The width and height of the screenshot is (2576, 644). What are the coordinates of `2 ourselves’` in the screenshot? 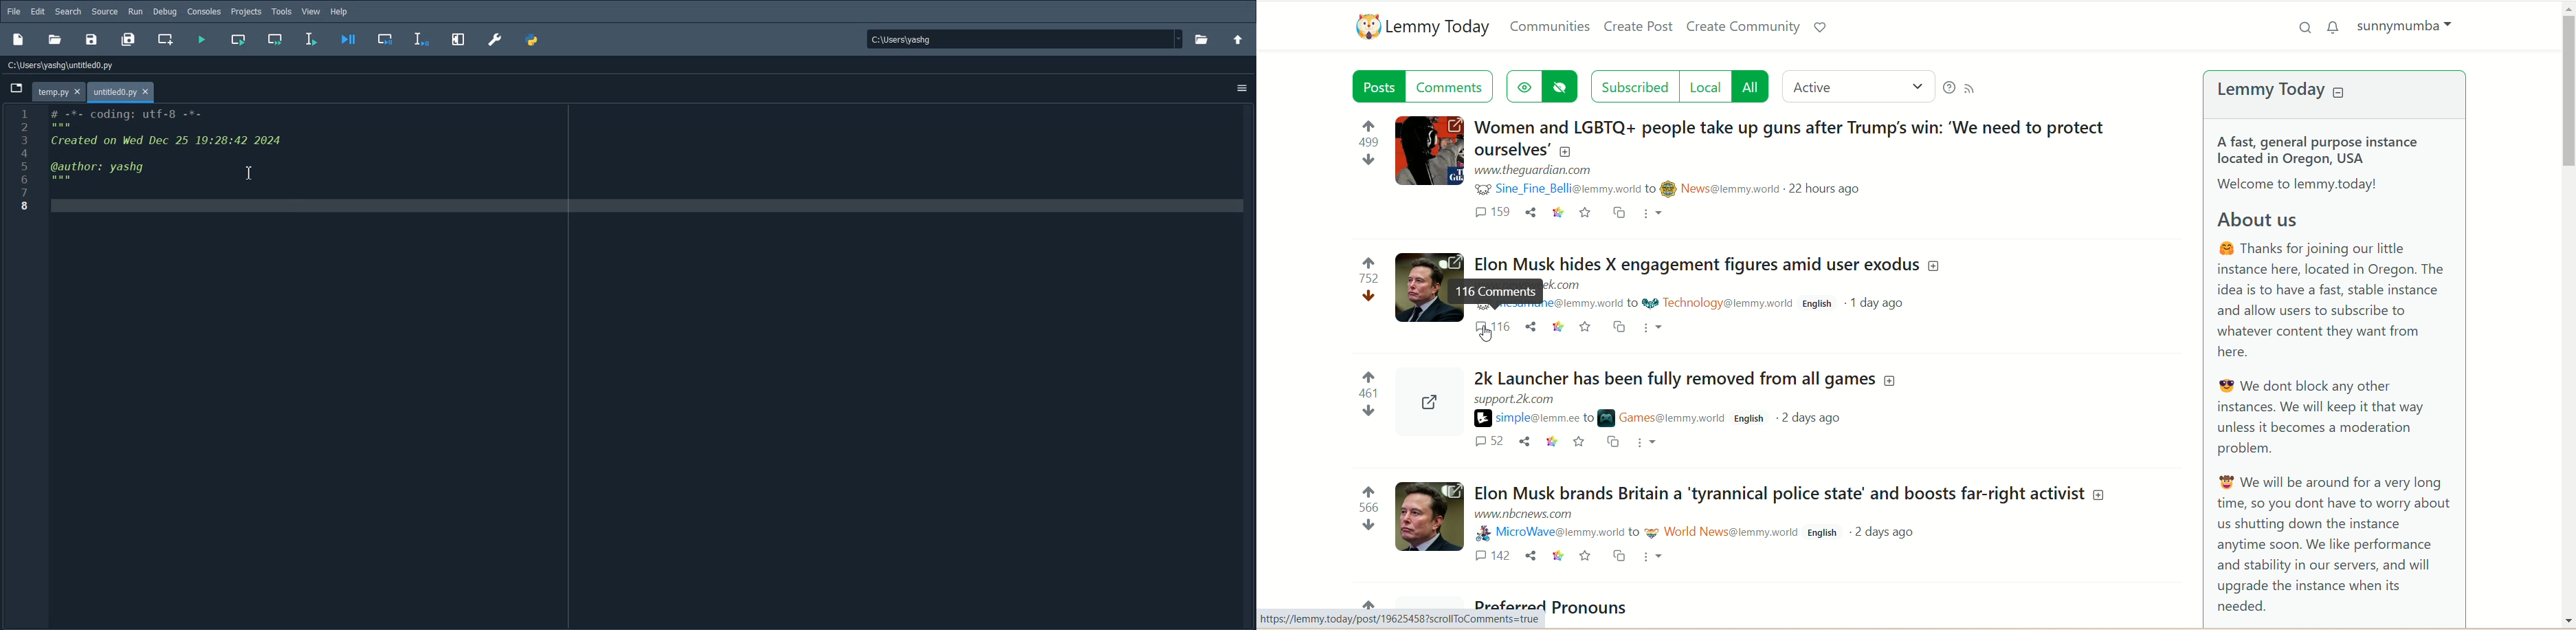 It's located at (1509, 150).